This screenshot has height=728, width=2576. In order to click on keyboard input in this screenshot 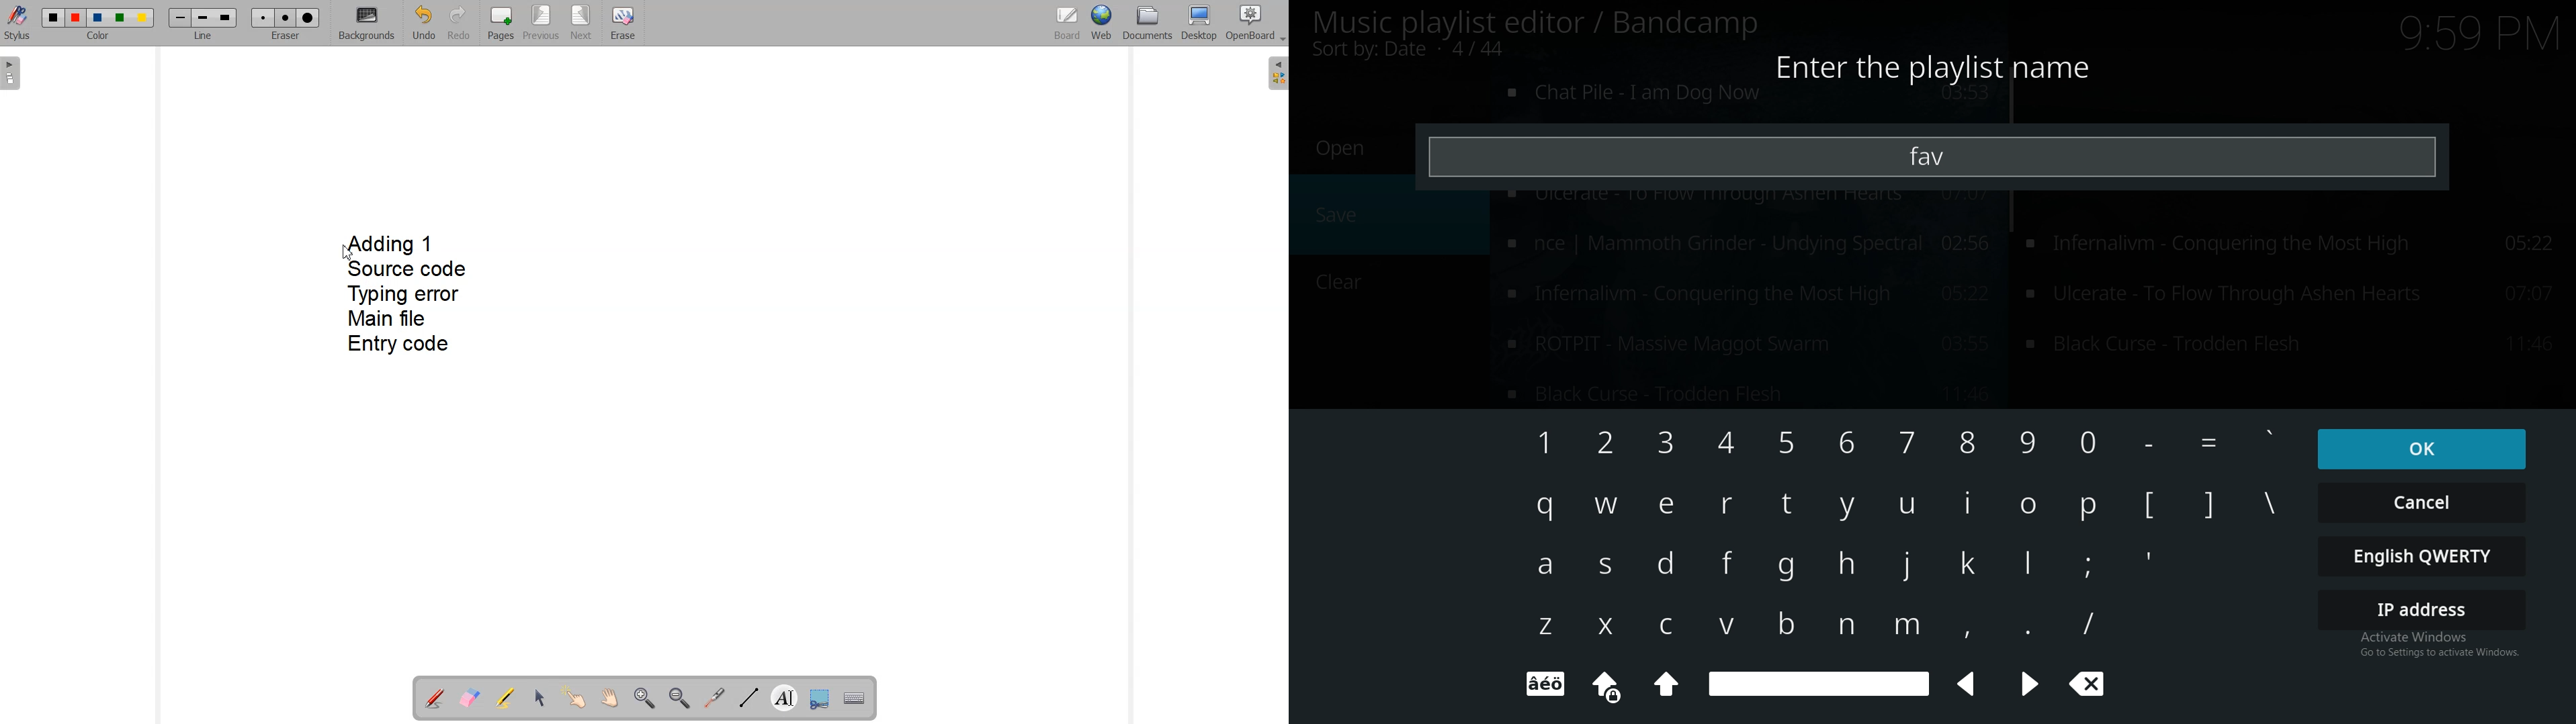, I will do `click(1548, 564)`.